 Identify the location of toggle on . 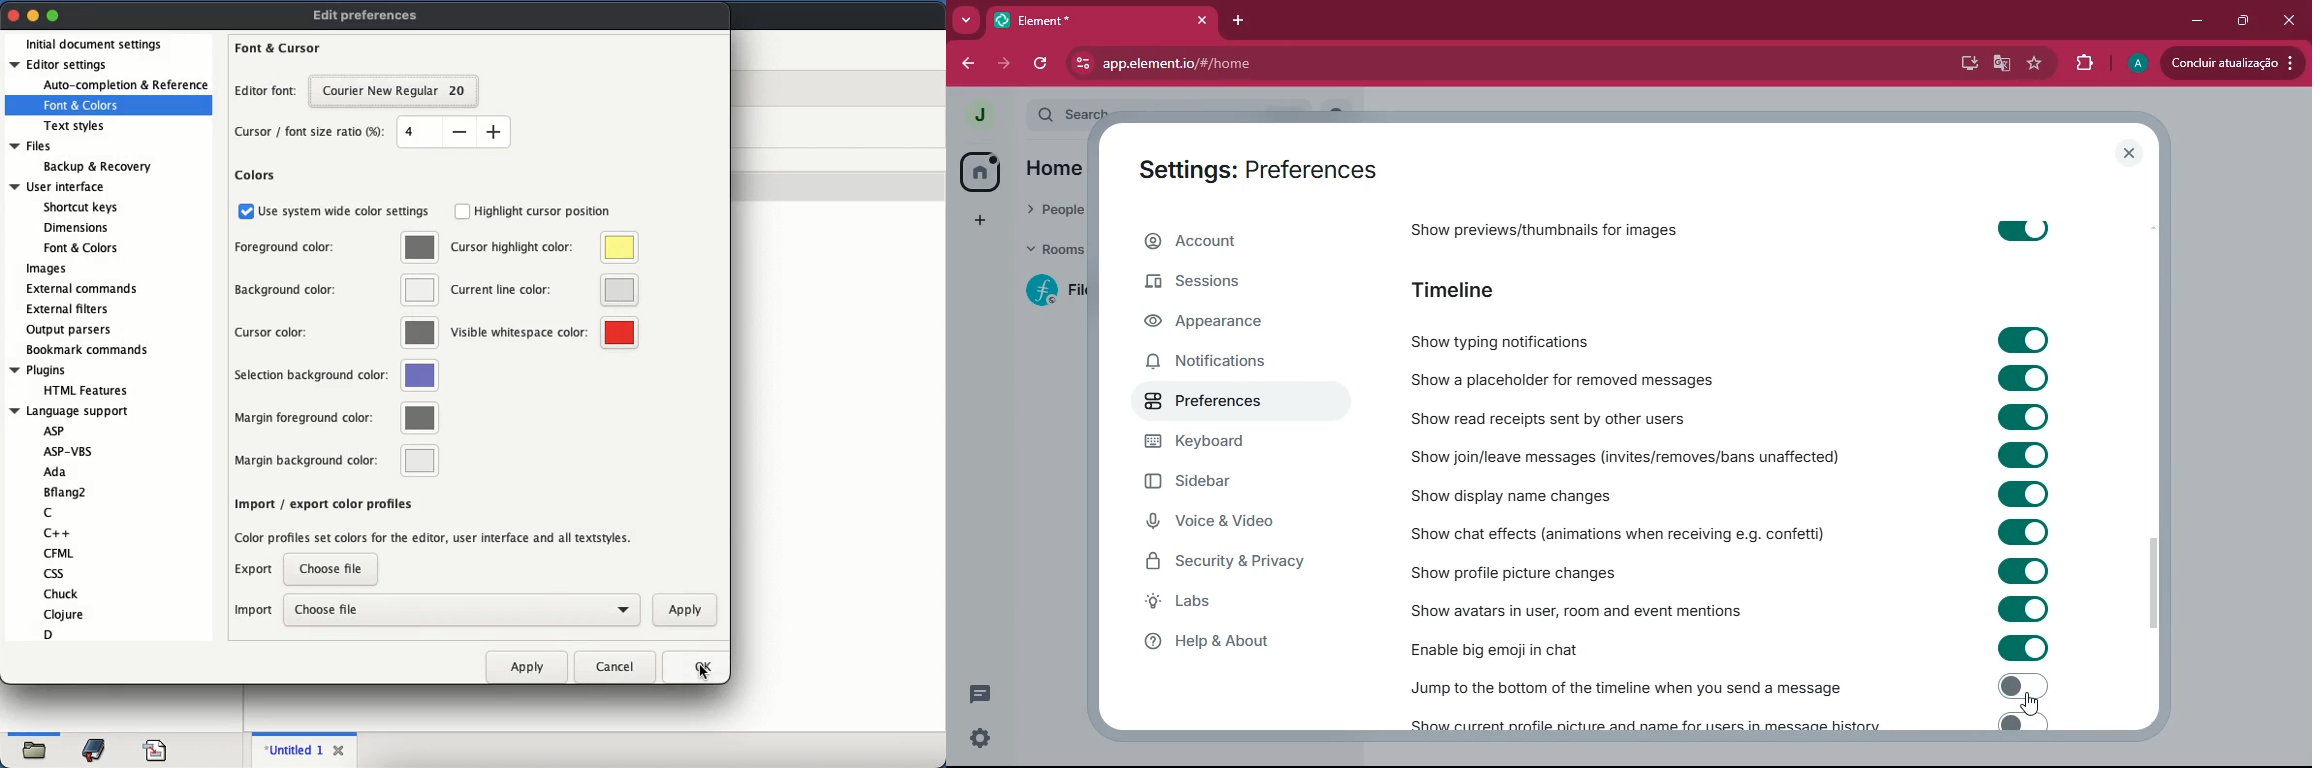
(2021, 721).